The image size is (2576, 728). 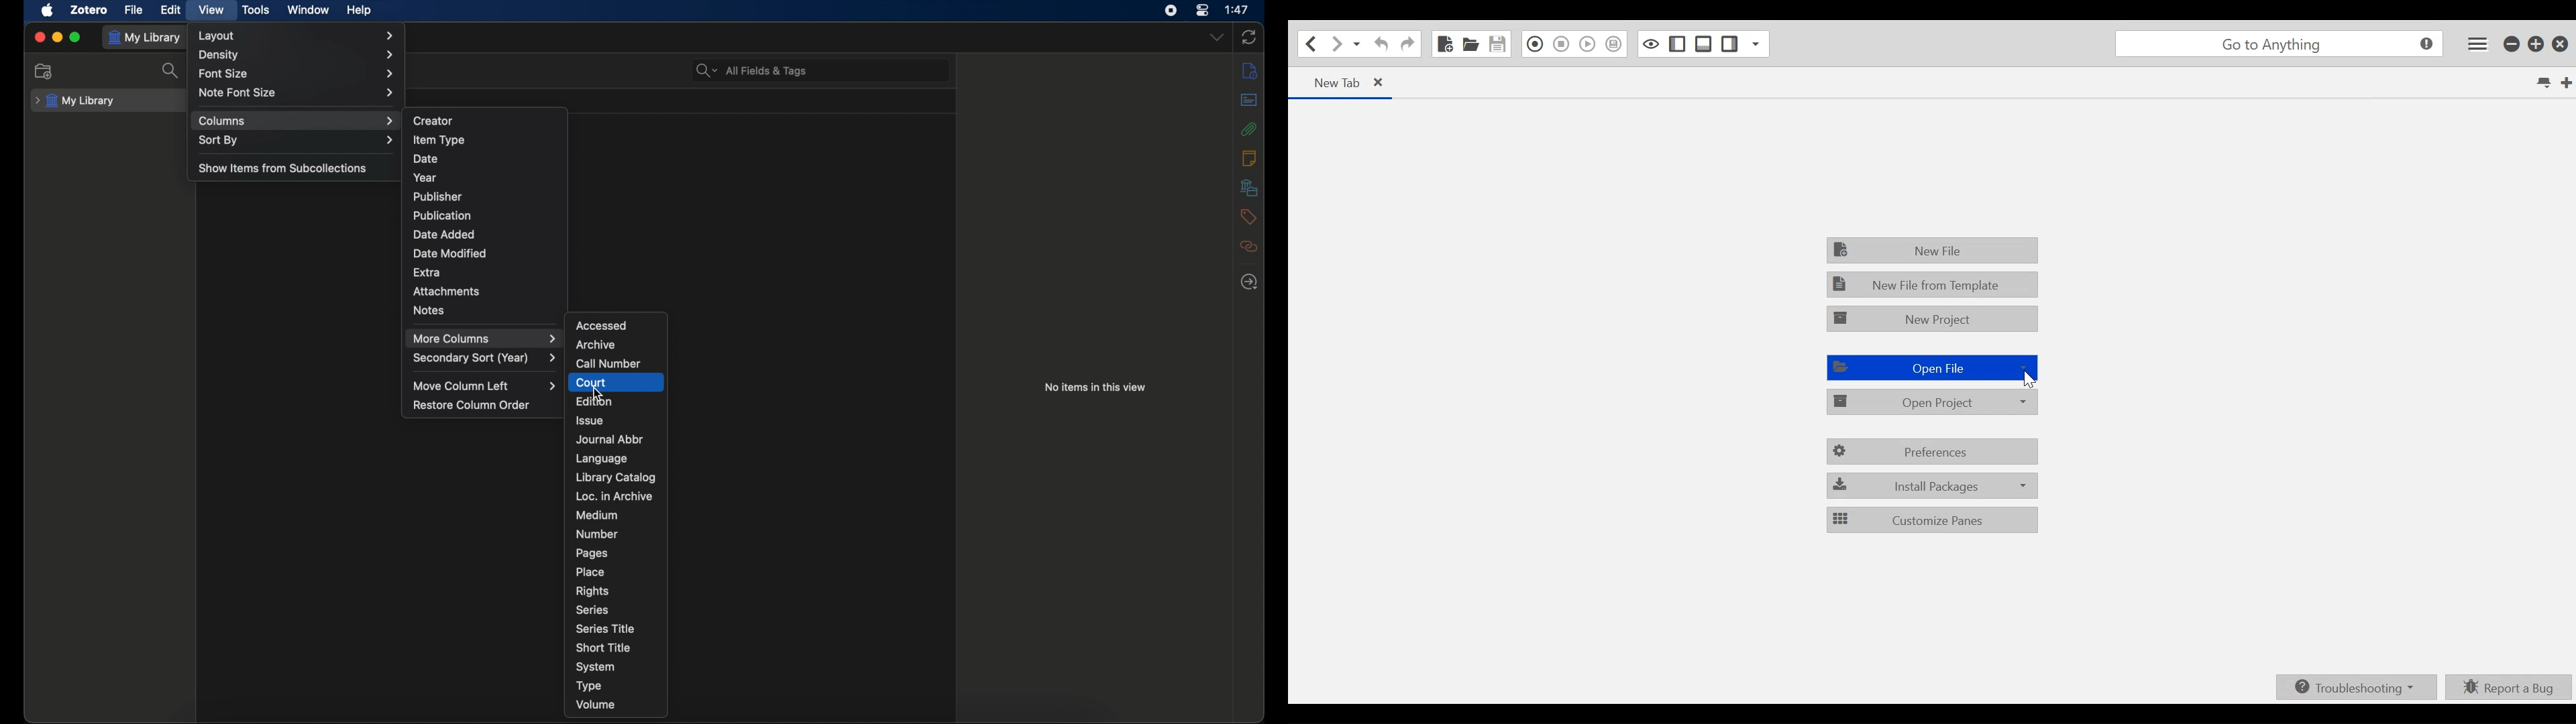 I want to click on issue, so click(x=589, y=420).